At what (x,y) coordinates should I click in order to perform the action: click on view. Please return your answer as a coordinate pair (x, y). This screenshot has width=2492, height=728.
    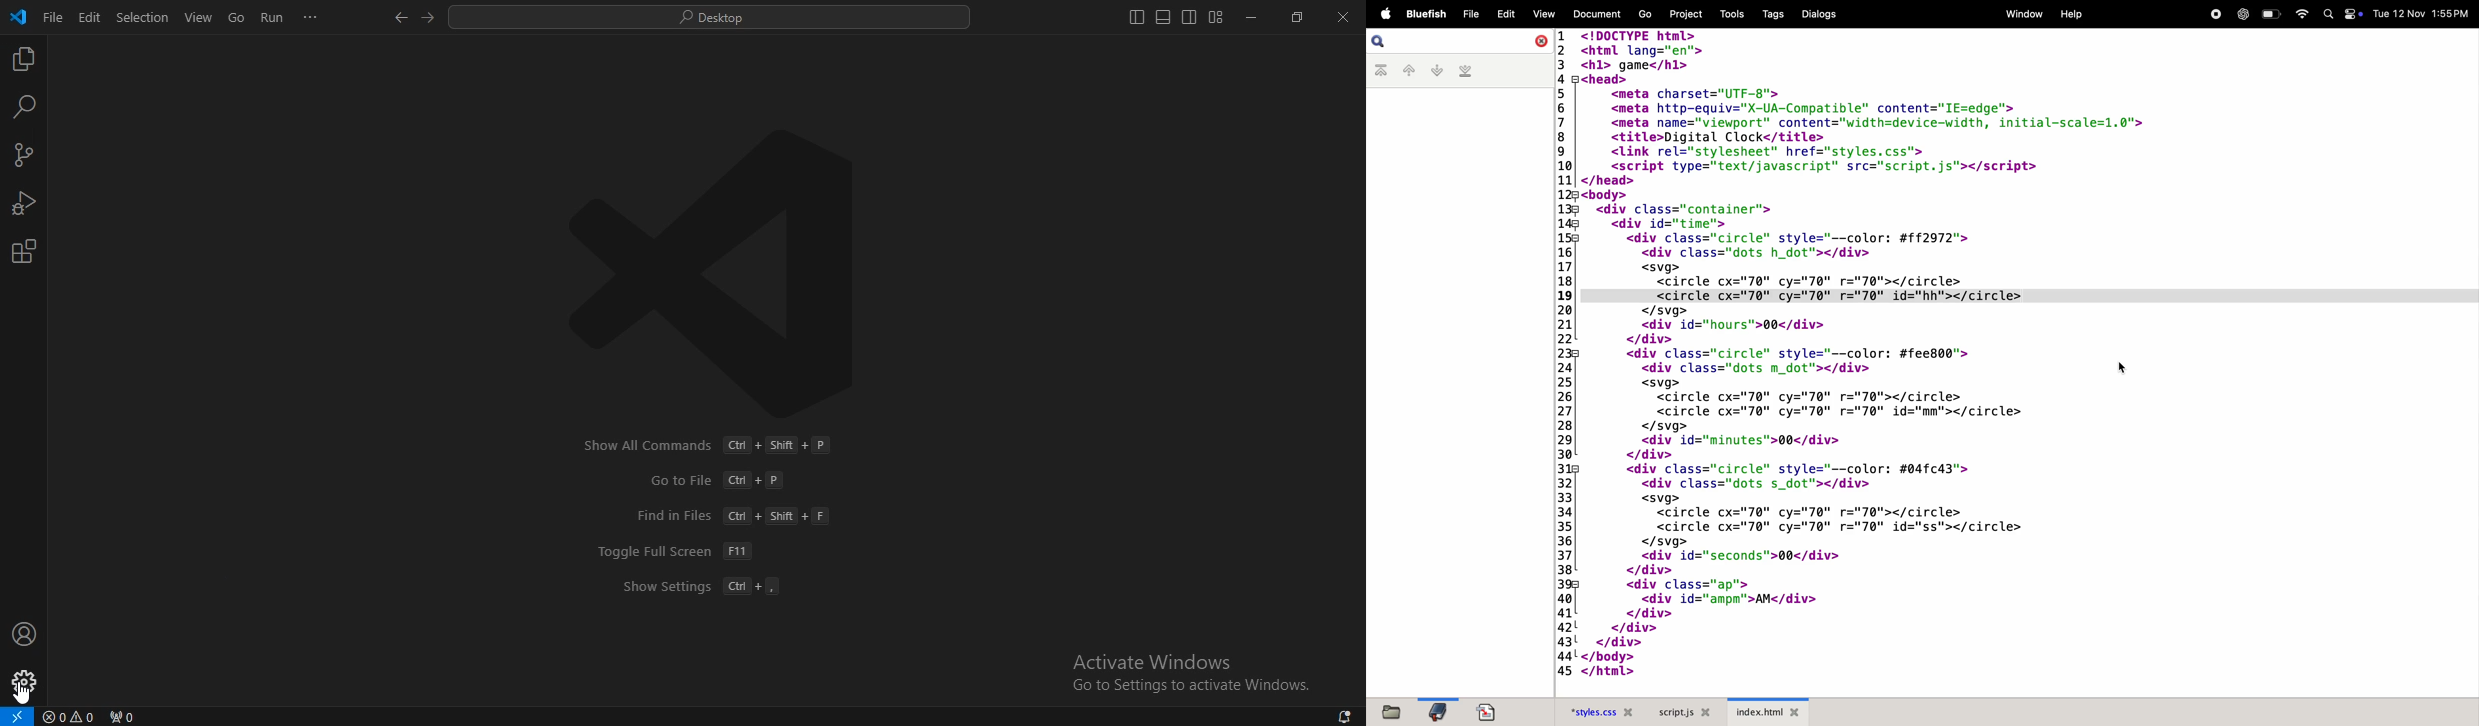
    Looking at the image, I should click on (1542, 14).